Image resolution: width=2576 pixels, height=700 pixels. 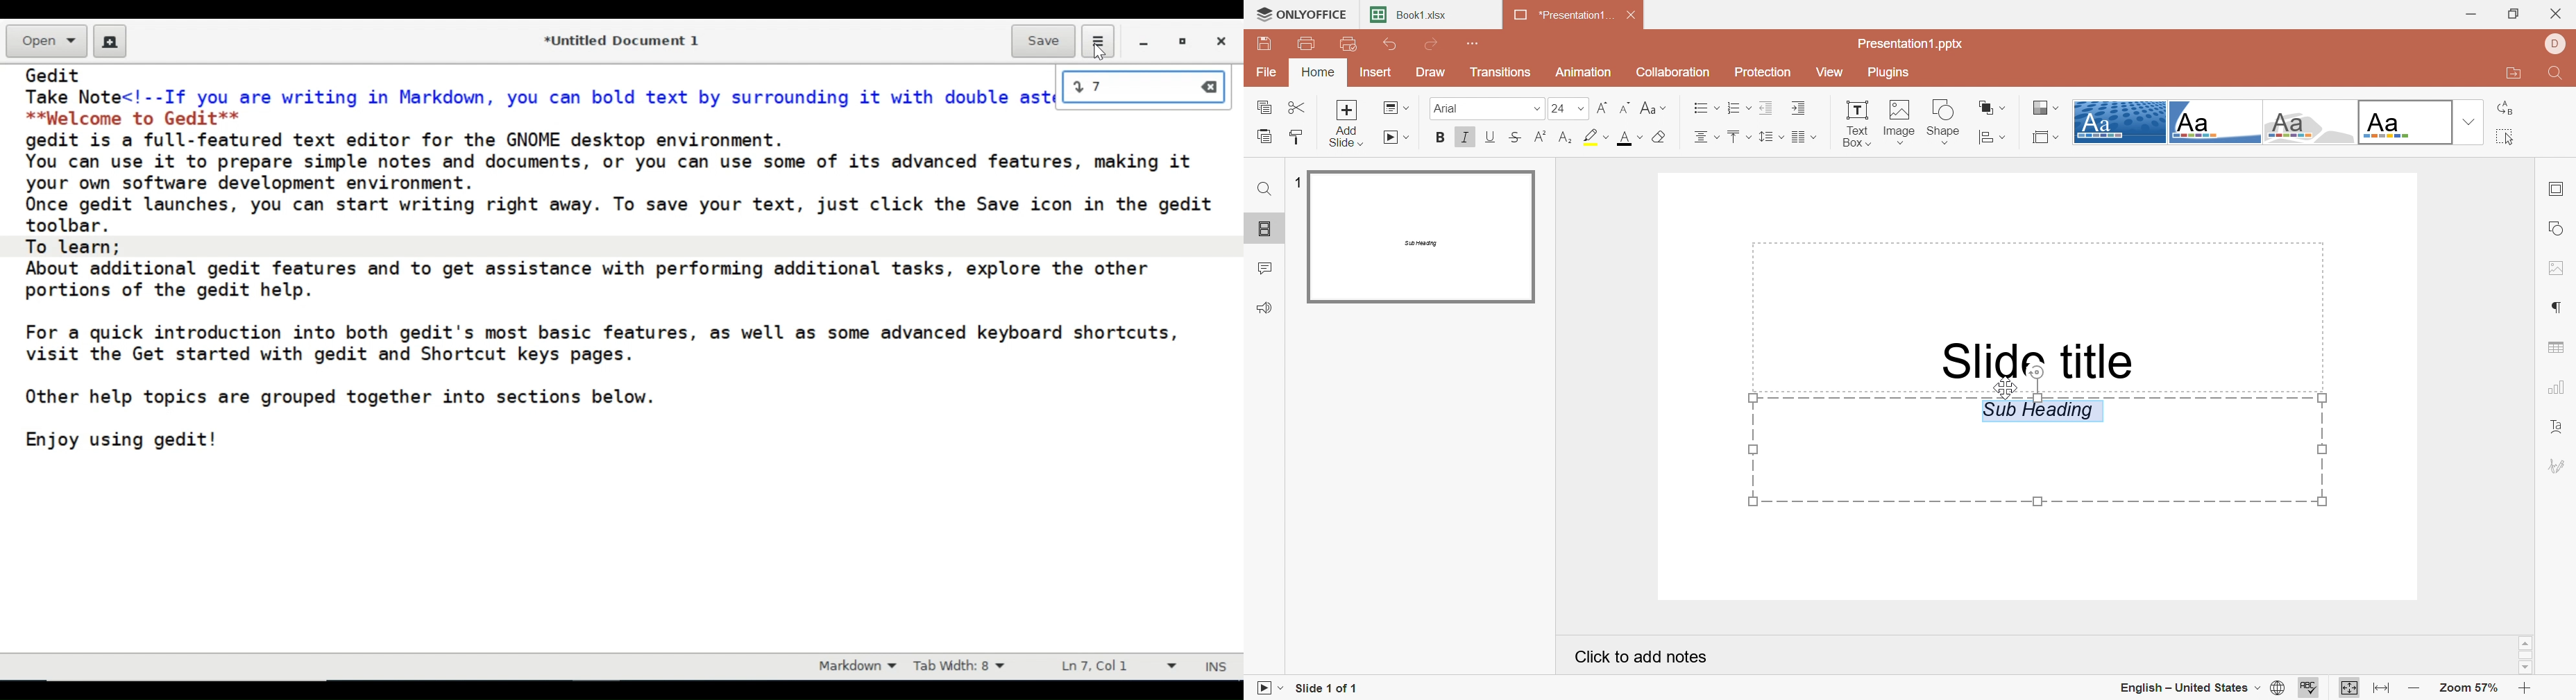 I want to click on Official, so click(x=2405, y=121).